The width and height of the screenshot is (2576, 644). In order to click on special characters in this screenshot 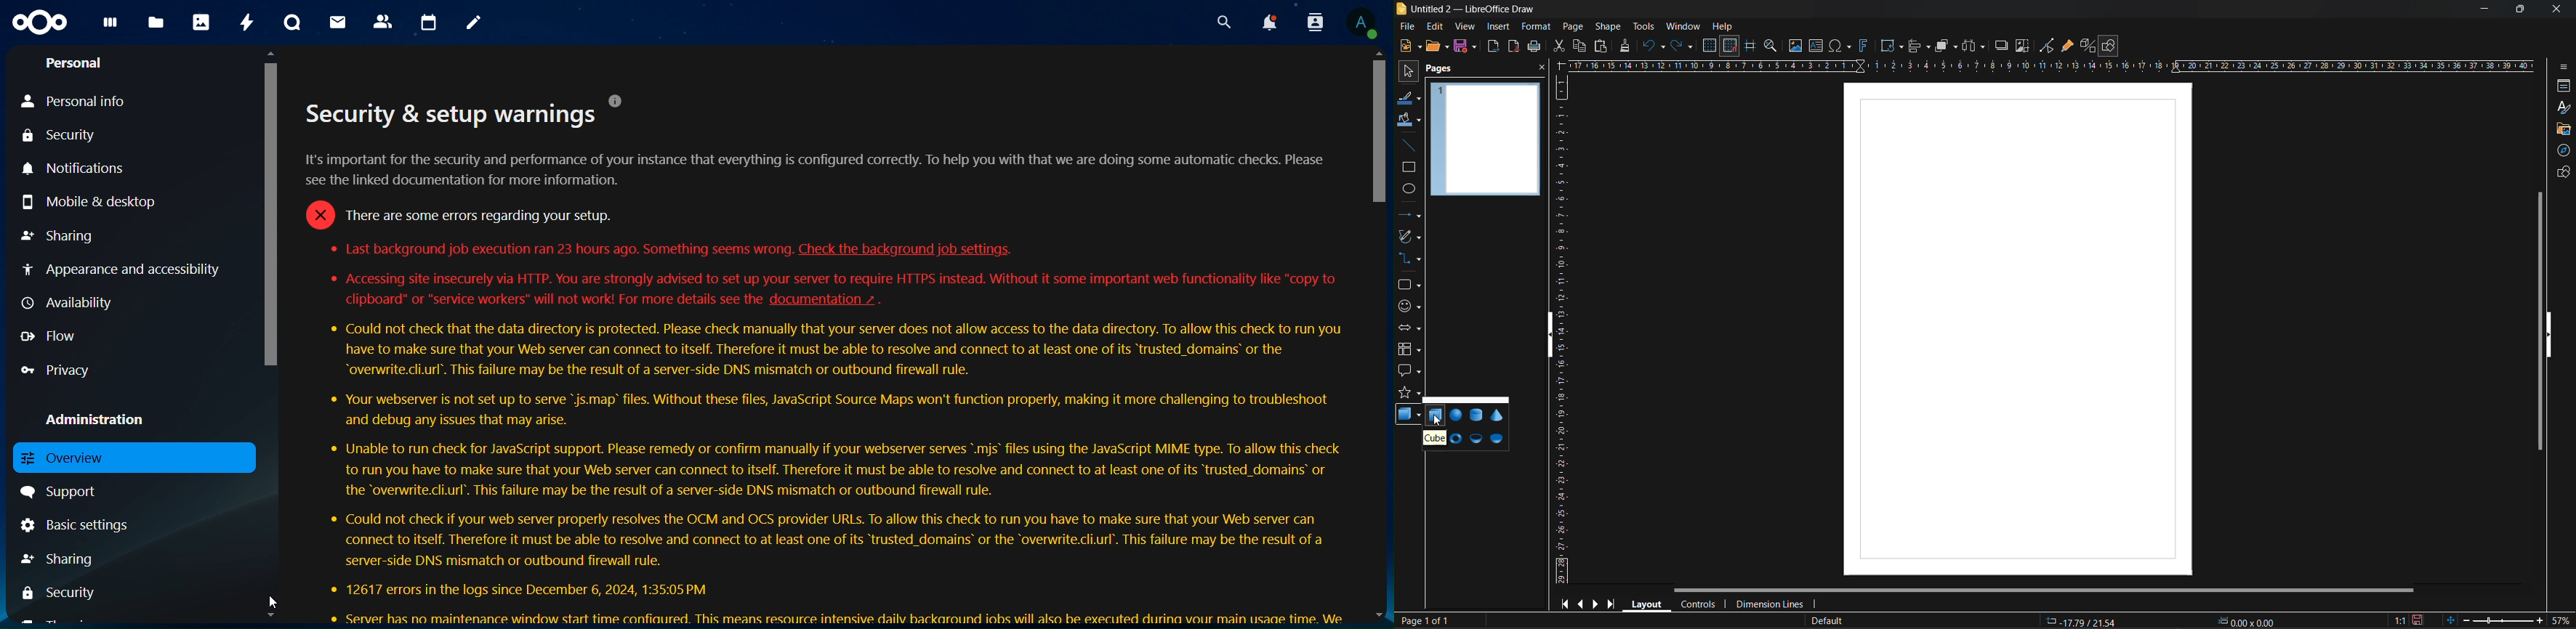, I will do `click(1843, 46)`.